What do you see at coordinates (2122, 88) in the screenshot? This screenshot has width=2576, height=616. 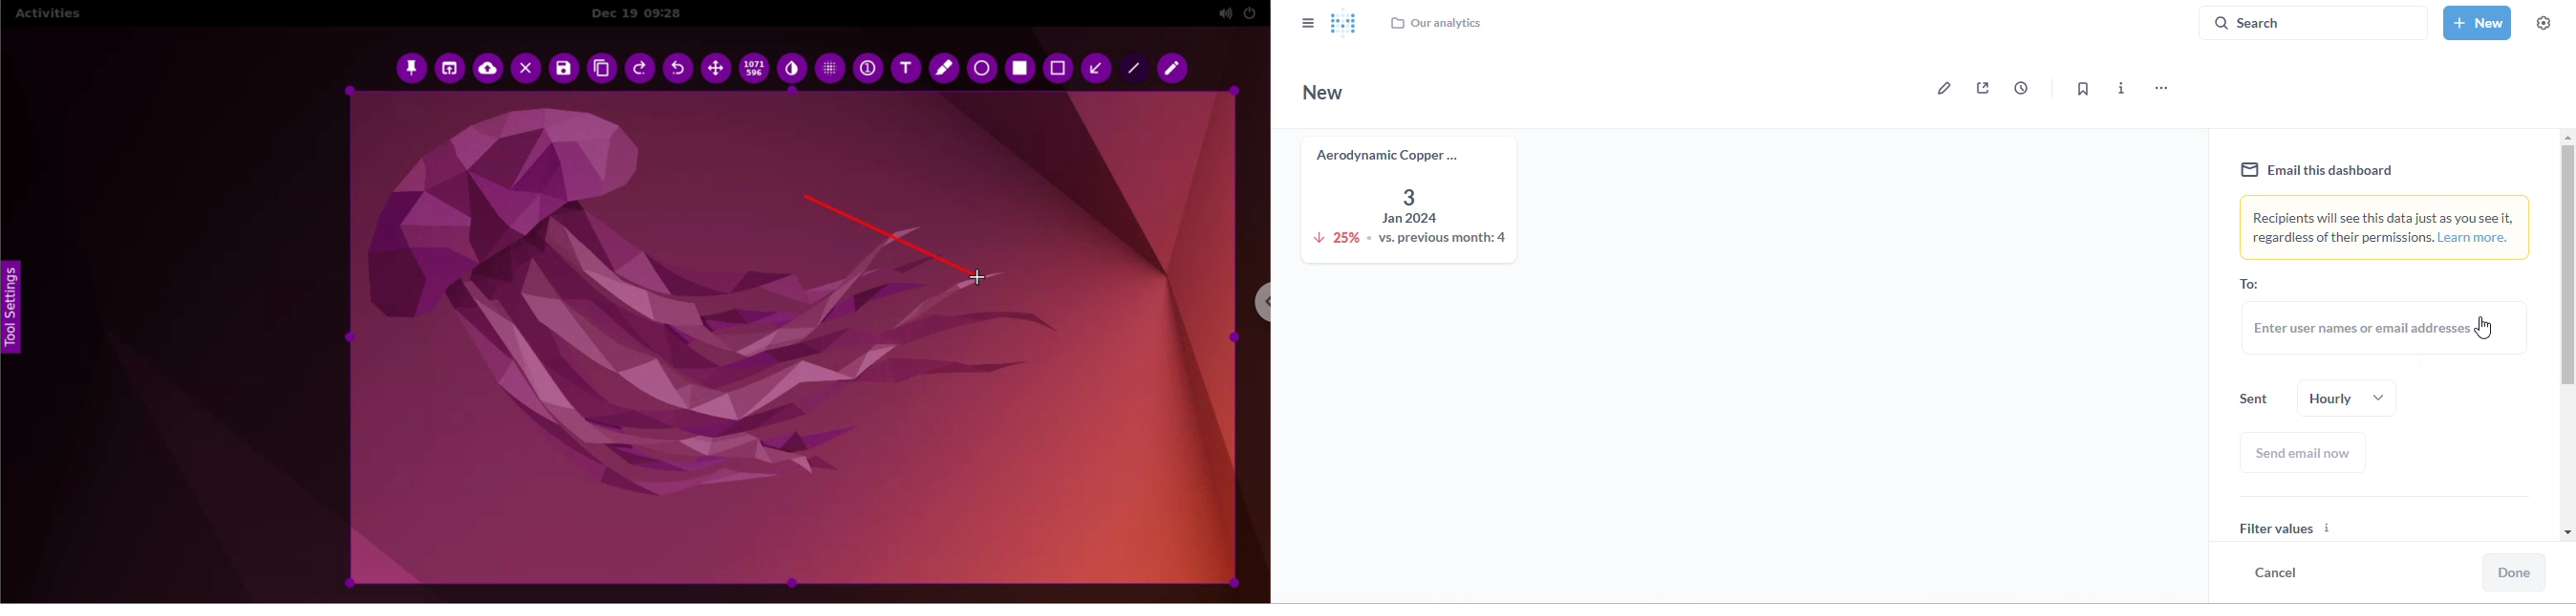 I see `more info` at bounding box center [2122, 88].